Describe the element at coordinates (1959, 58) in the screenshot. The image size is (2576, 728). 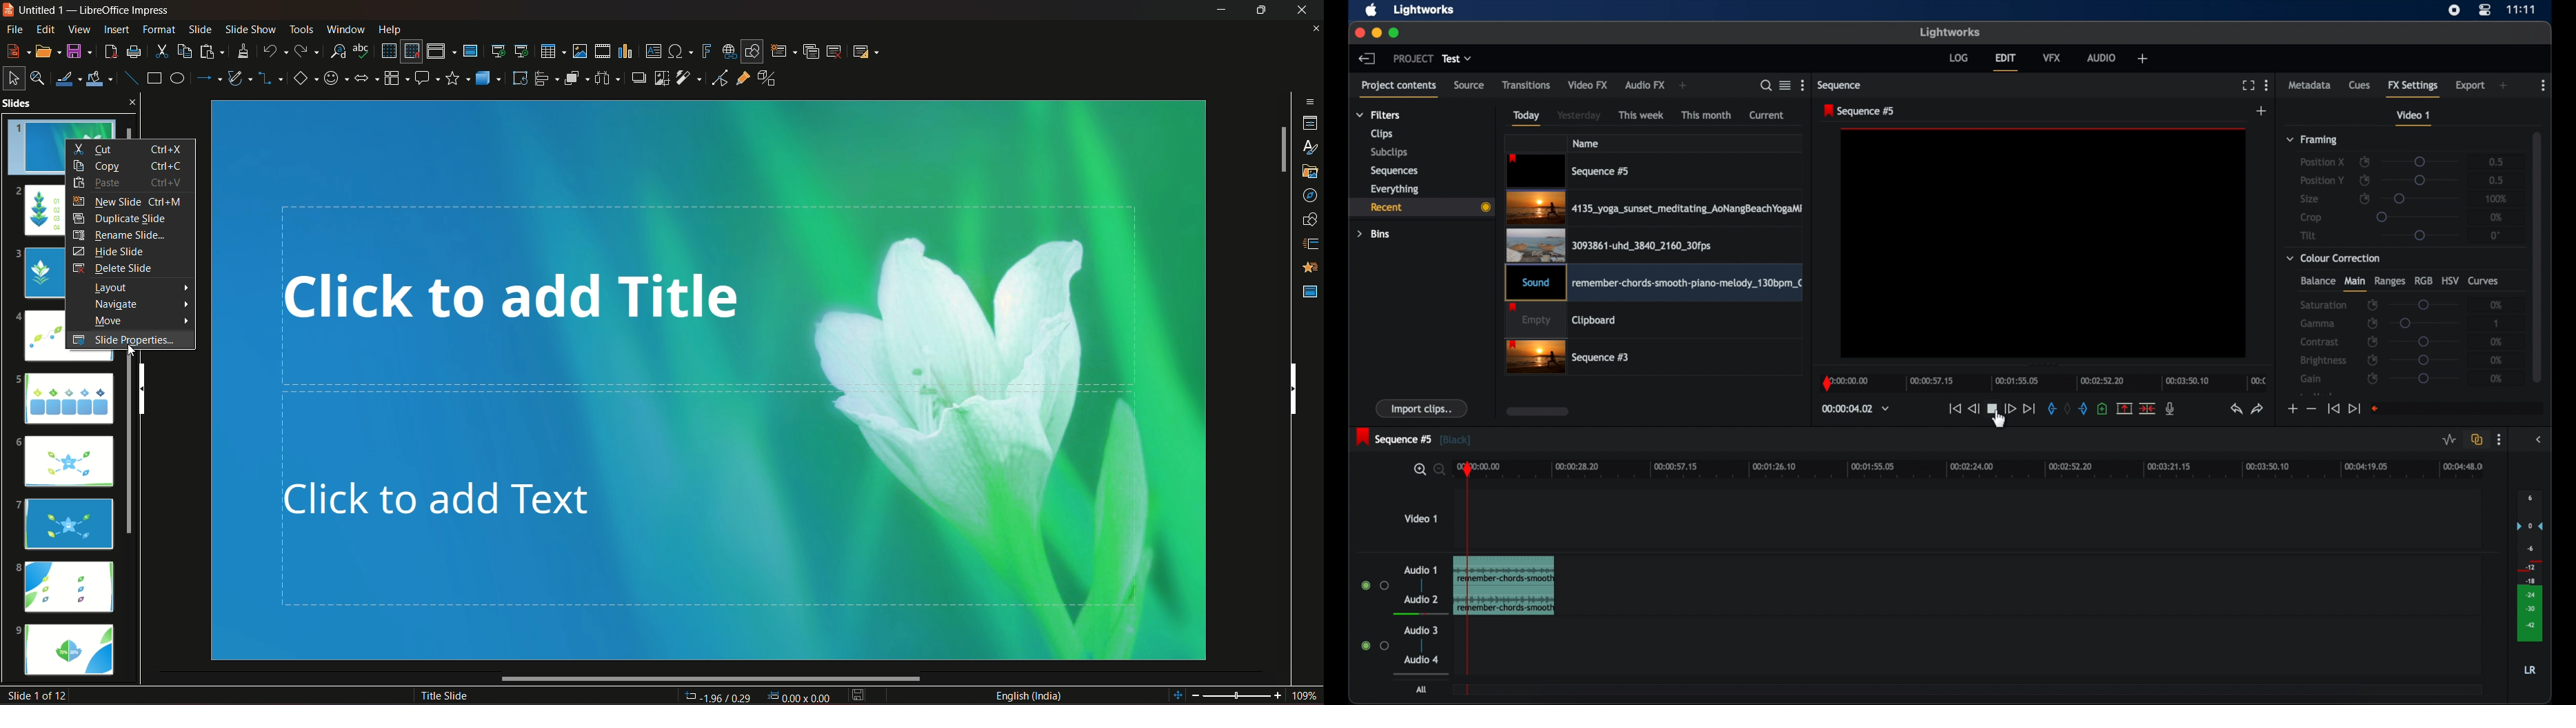
I see `log` at that location.